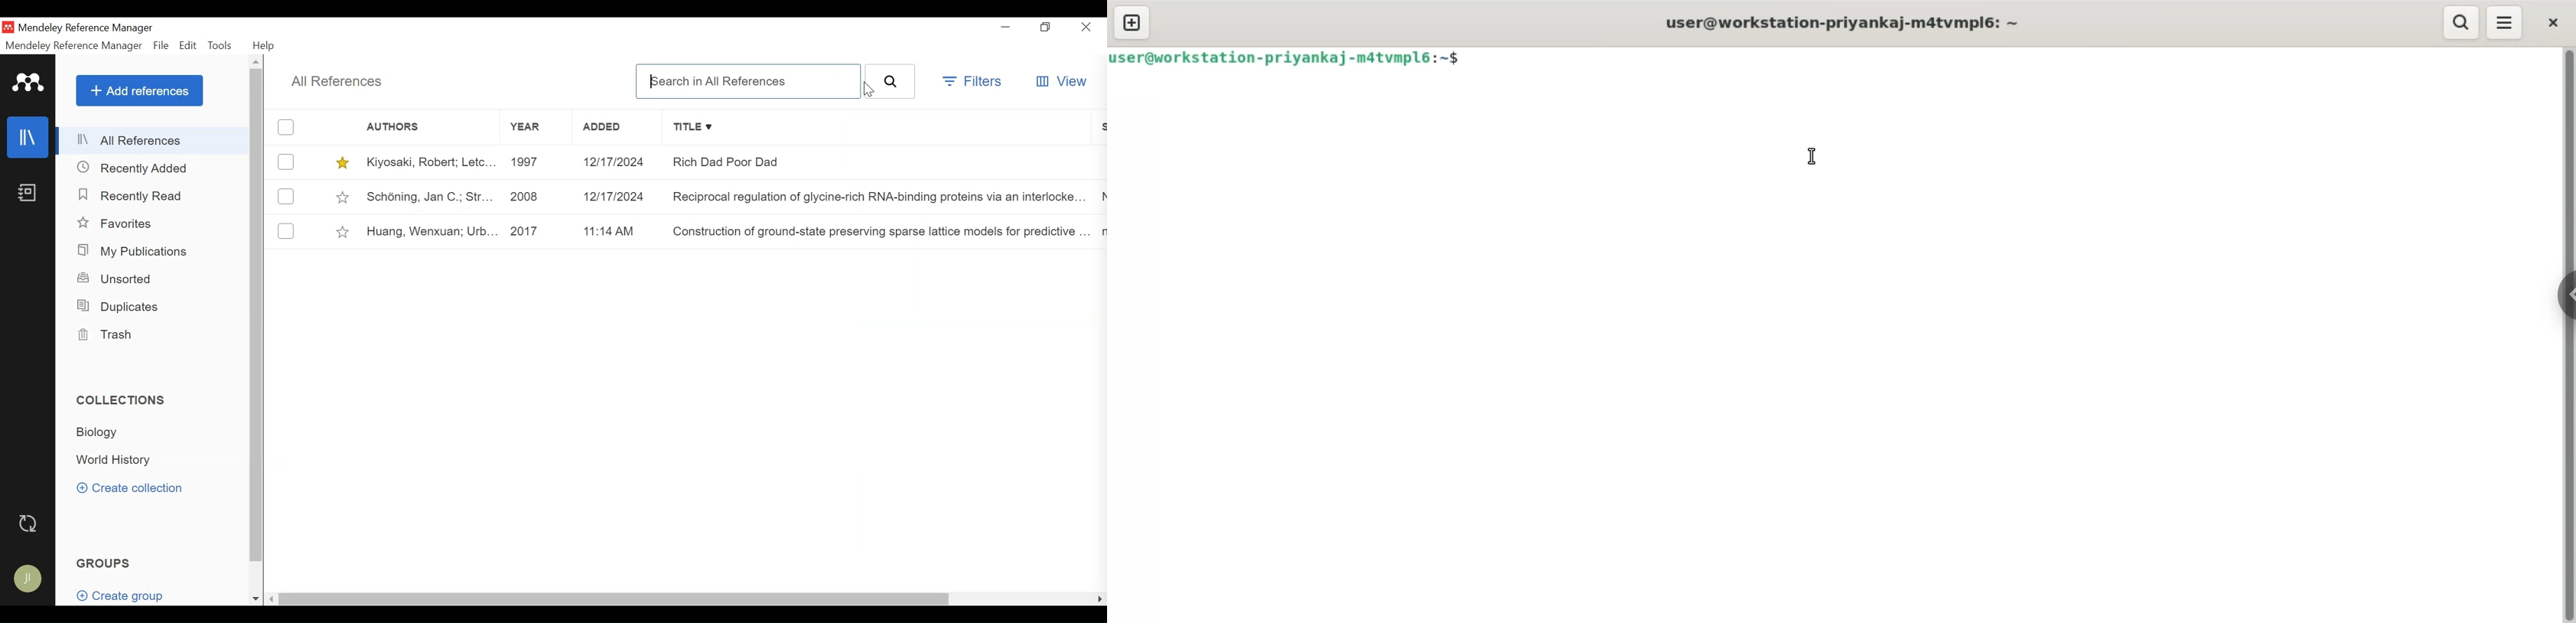  What do you see at coordinates (121, 400) in the screenshot?
I see `Collections` at bounding box center [121, 400].